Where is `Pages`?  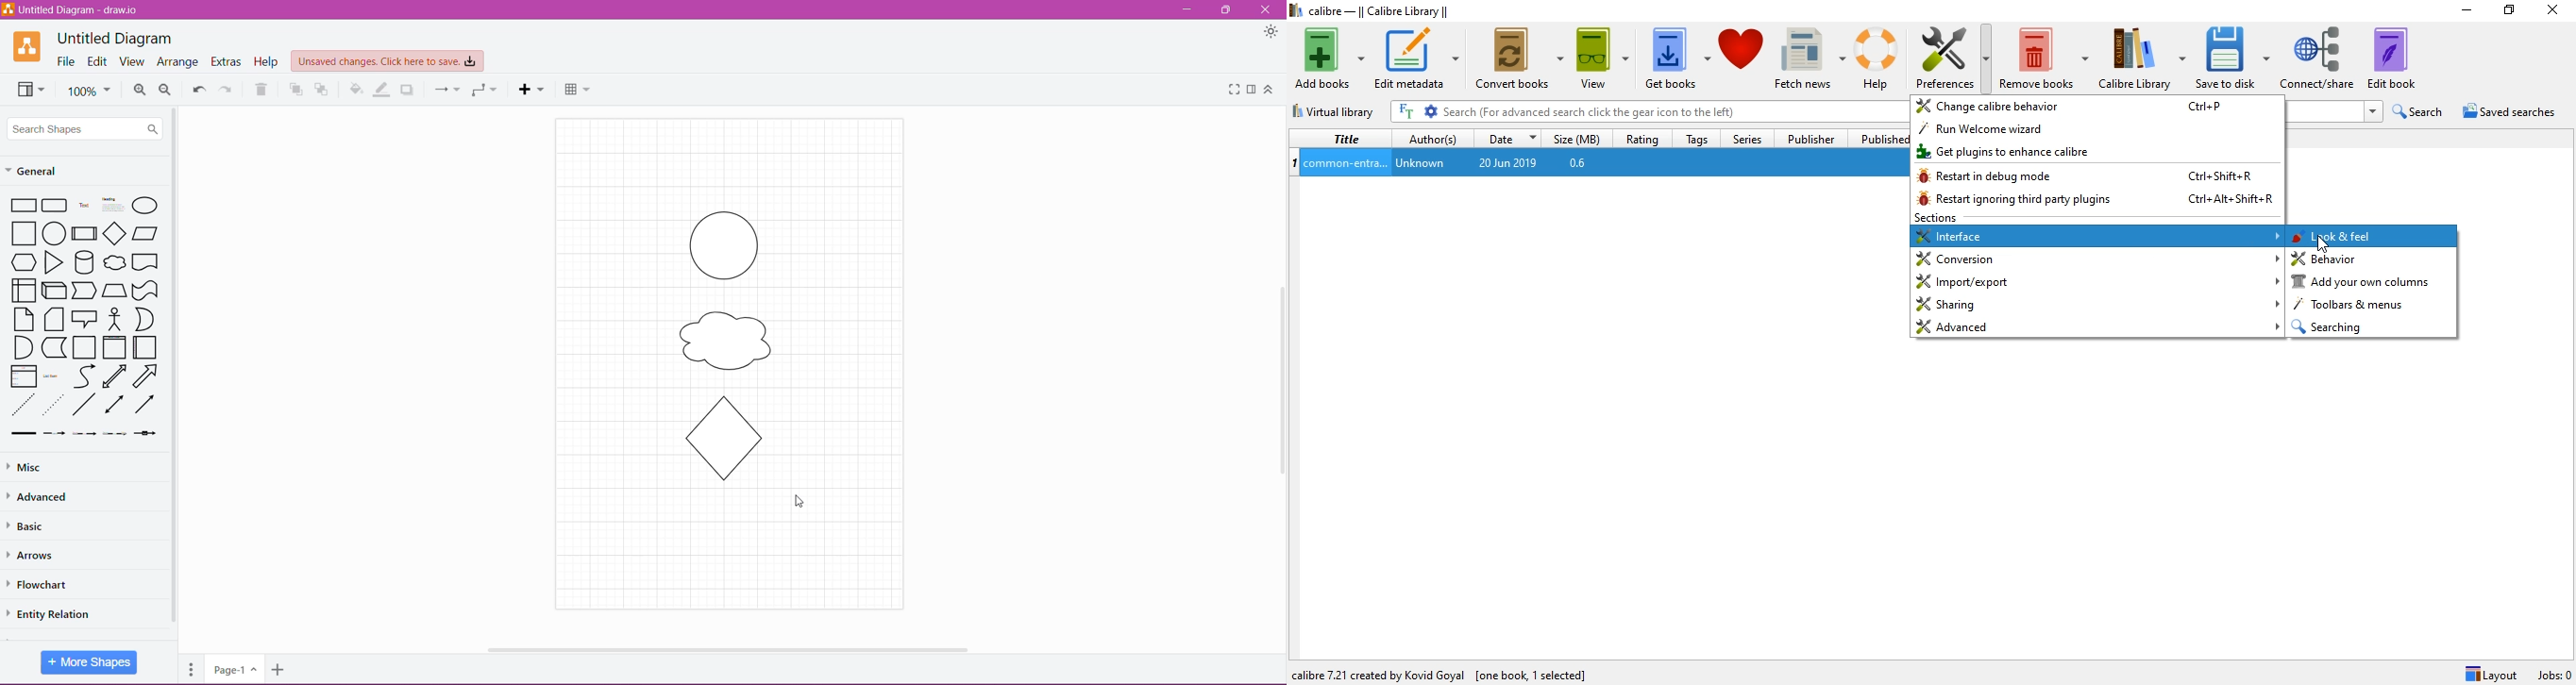 Pages is located at coordinates (189, 668).